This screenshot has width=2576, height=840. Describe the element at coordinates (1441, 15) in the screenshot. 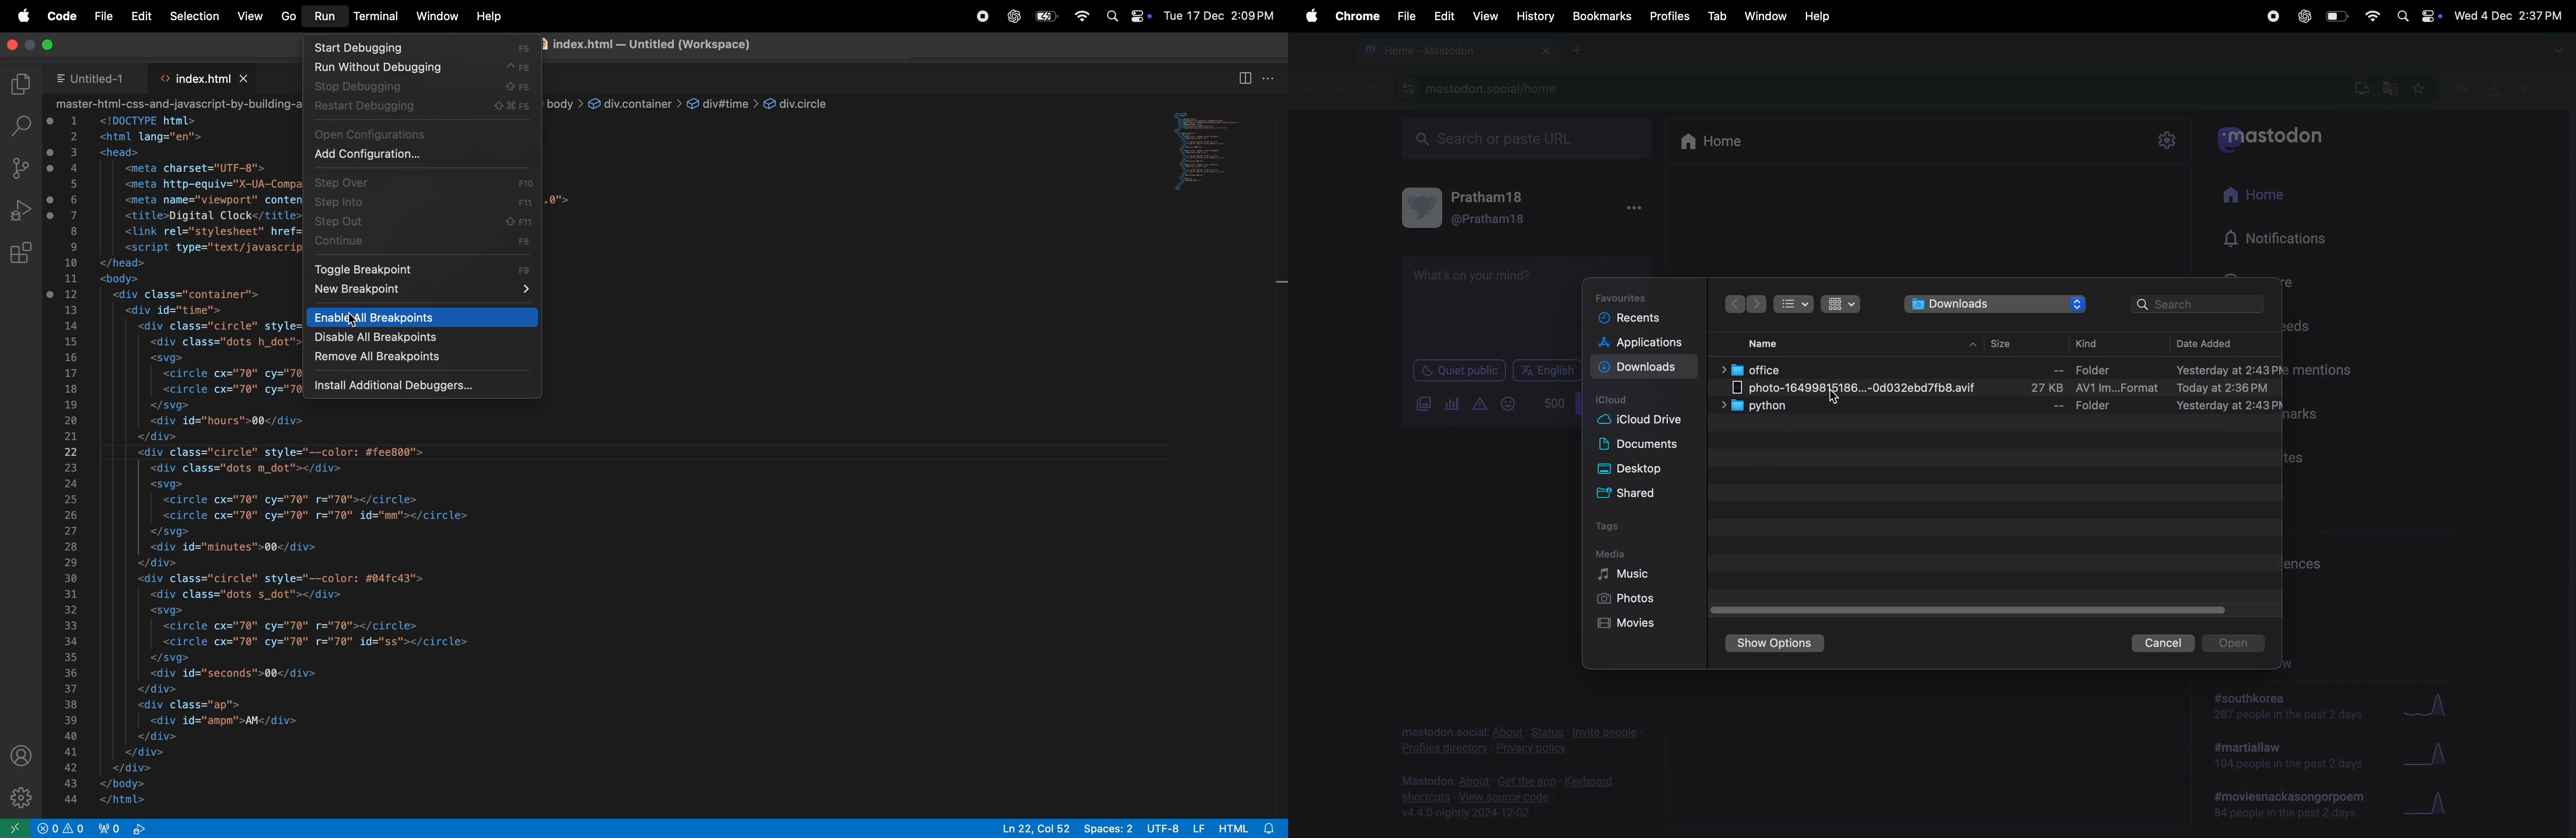

I see `Edit` at that location.